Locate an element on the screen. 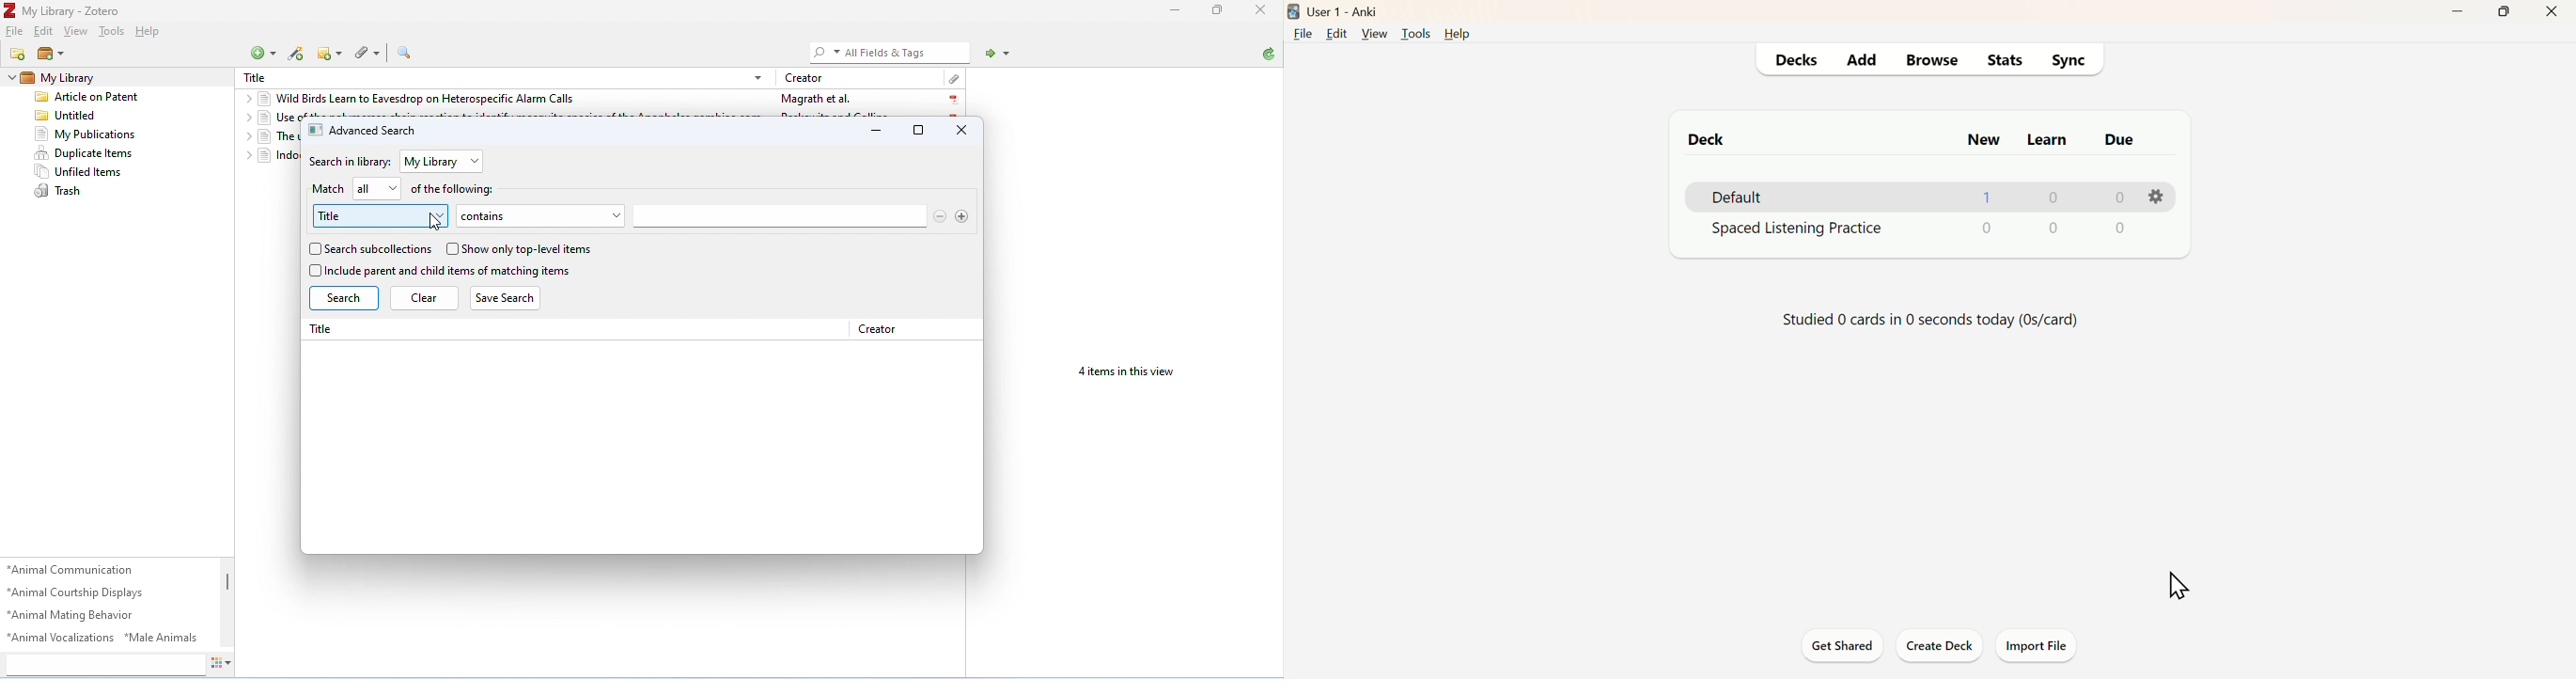 This screenshot has width=2576, height=700. pdf icon is located at coordinates (954, 100).